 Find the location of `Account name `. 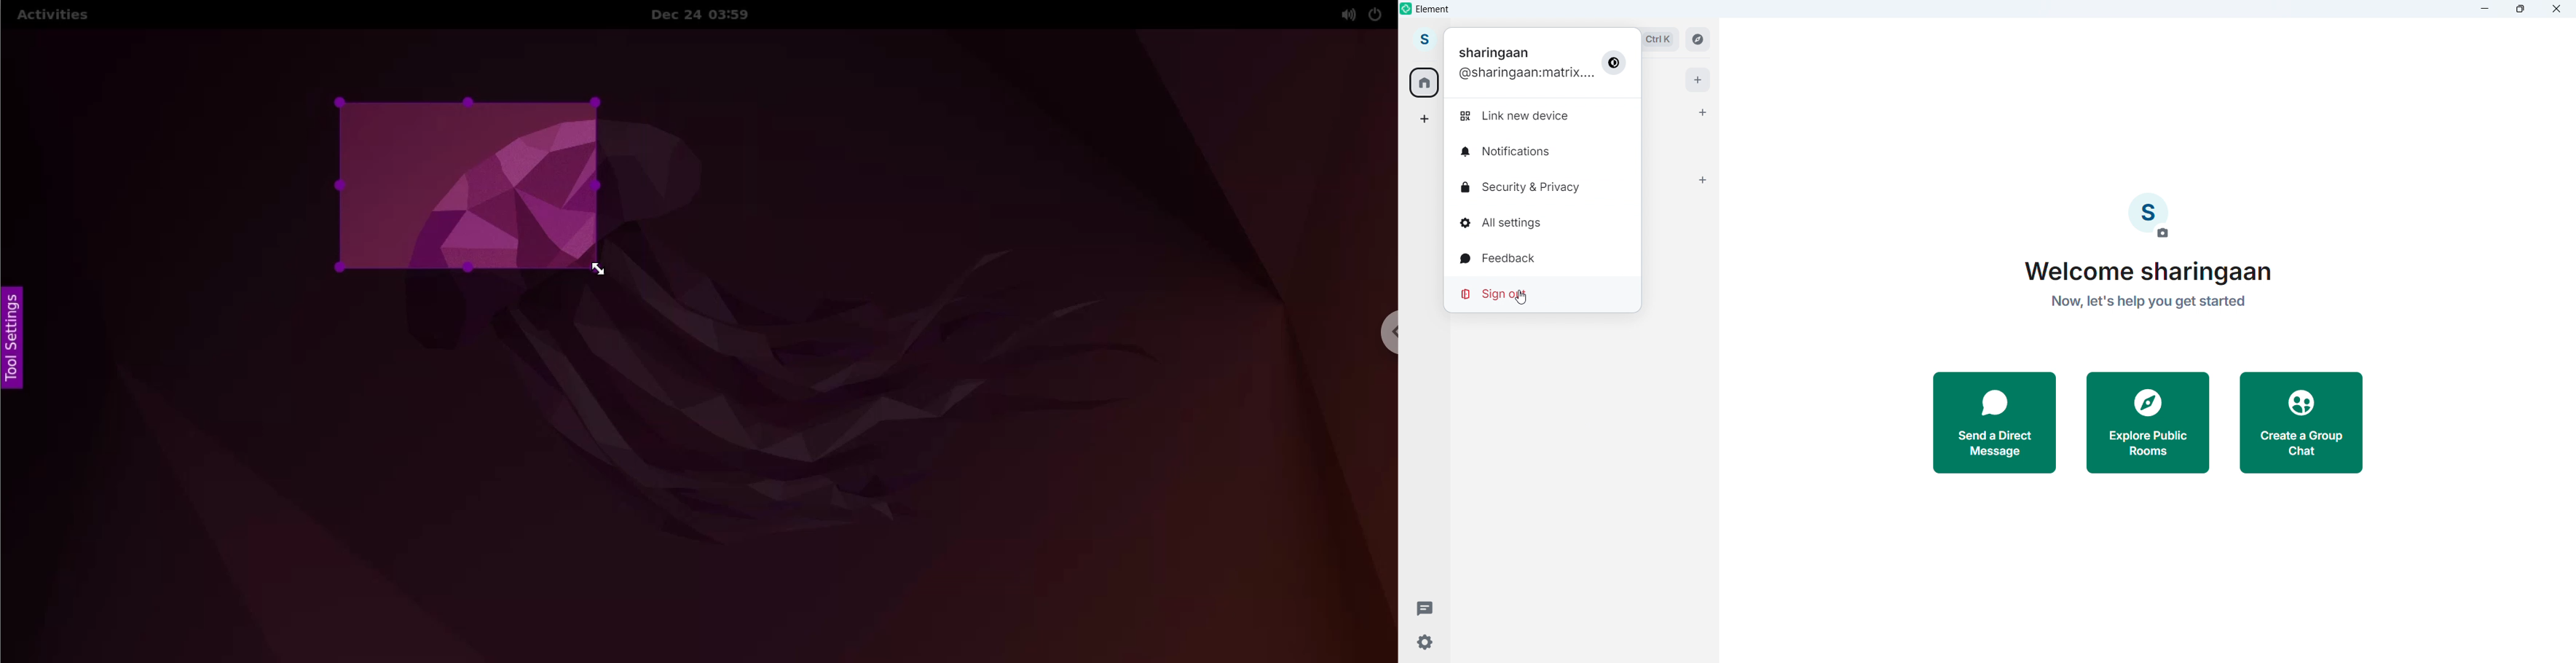

Account name  is located at coordinates (1494, 53).